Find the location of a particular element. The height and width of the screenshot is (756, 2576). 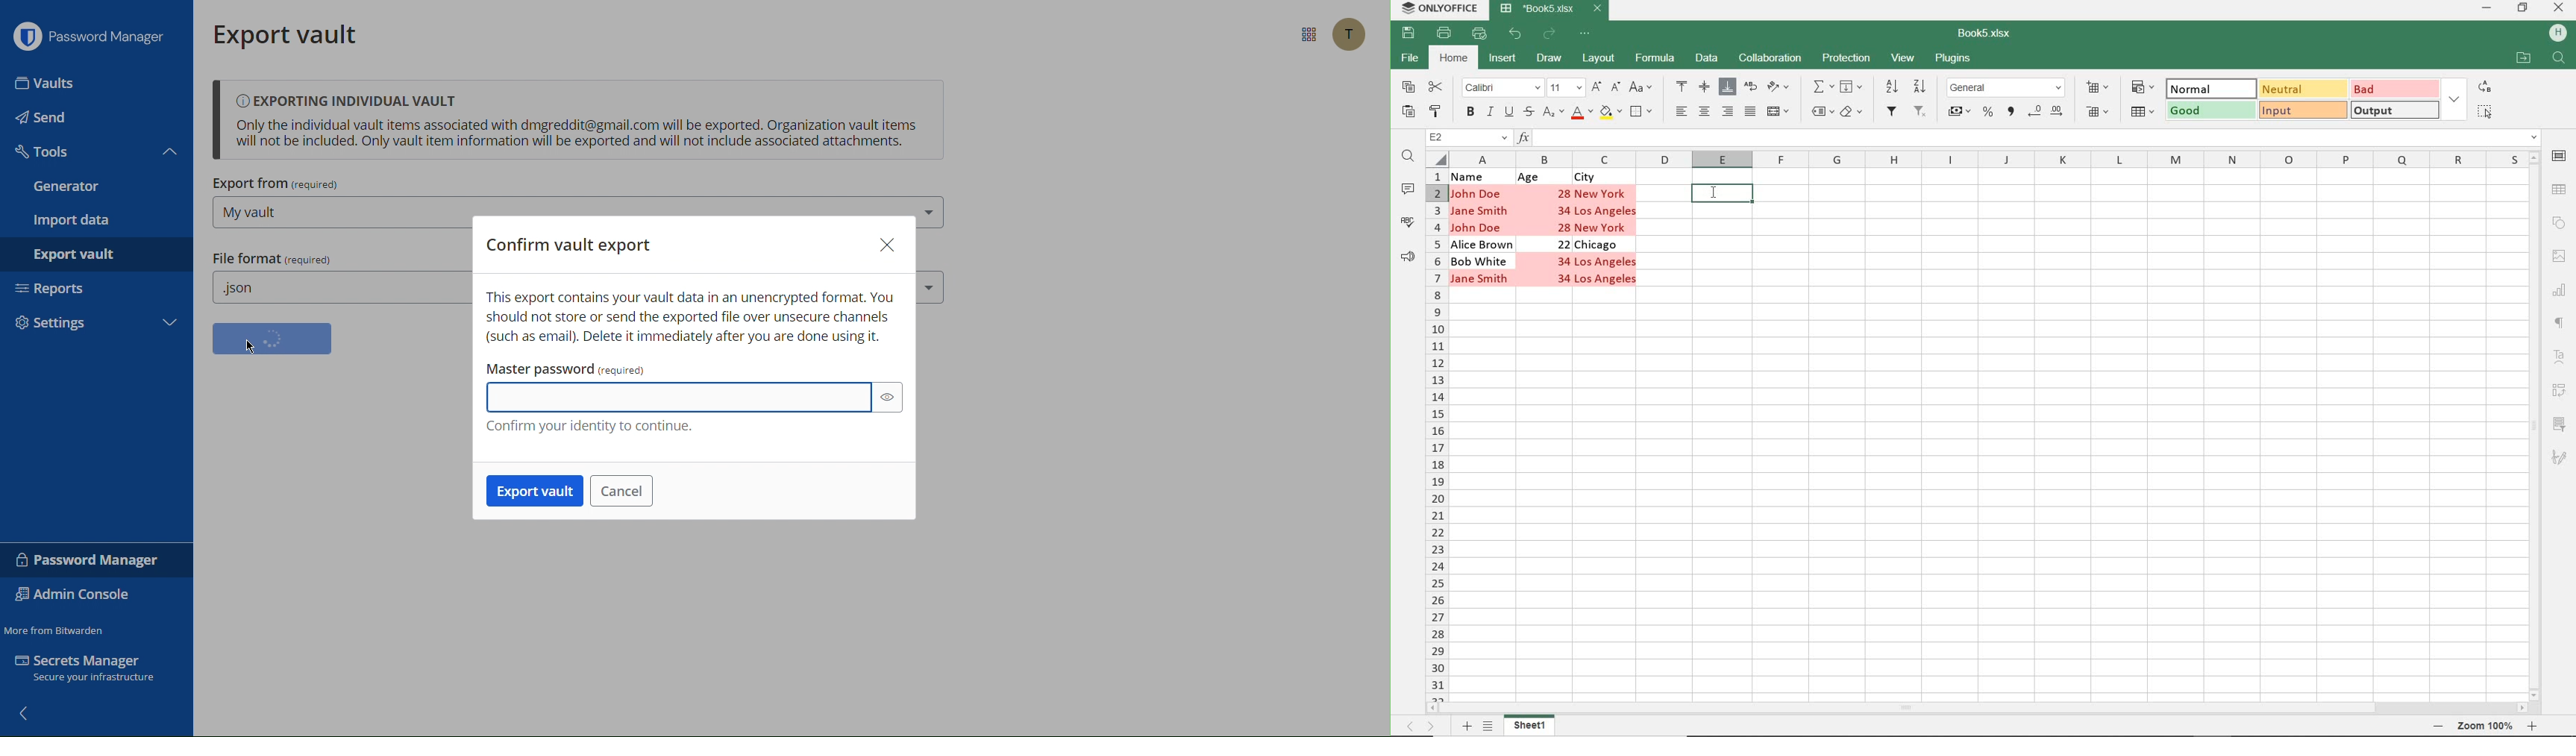

File Format is located at coordinates (272, 259).